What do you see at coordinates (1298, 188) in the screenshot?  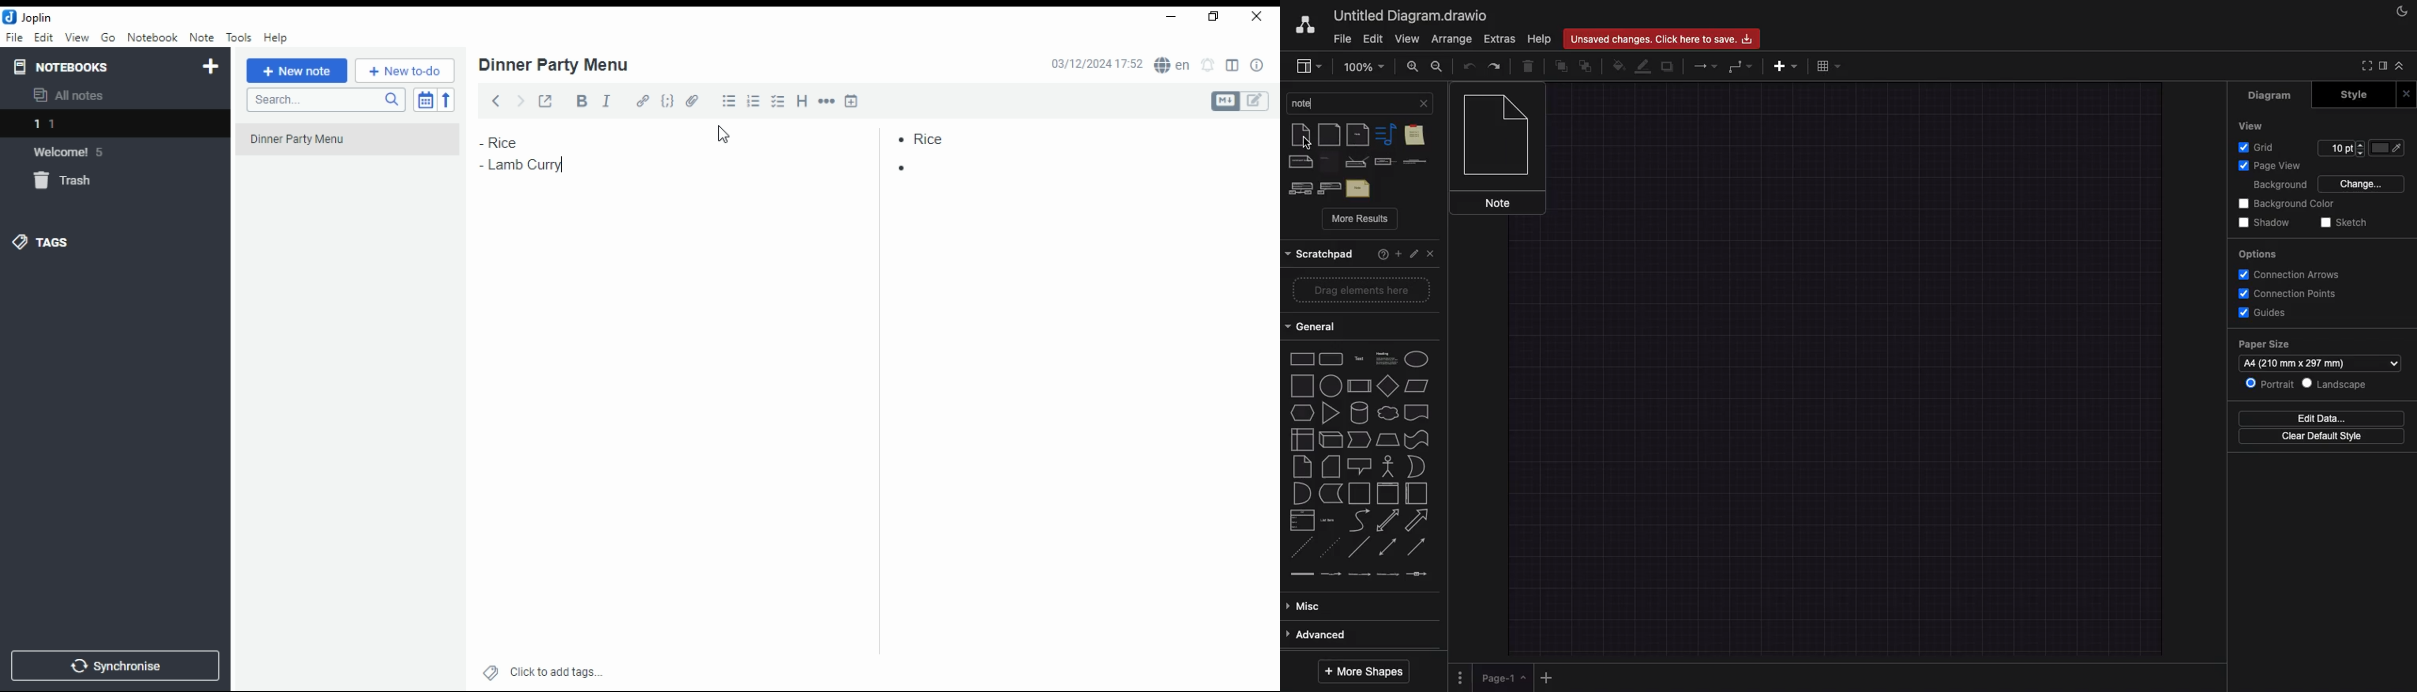 I see `stereotype note` at bounding box center [1298, 188].